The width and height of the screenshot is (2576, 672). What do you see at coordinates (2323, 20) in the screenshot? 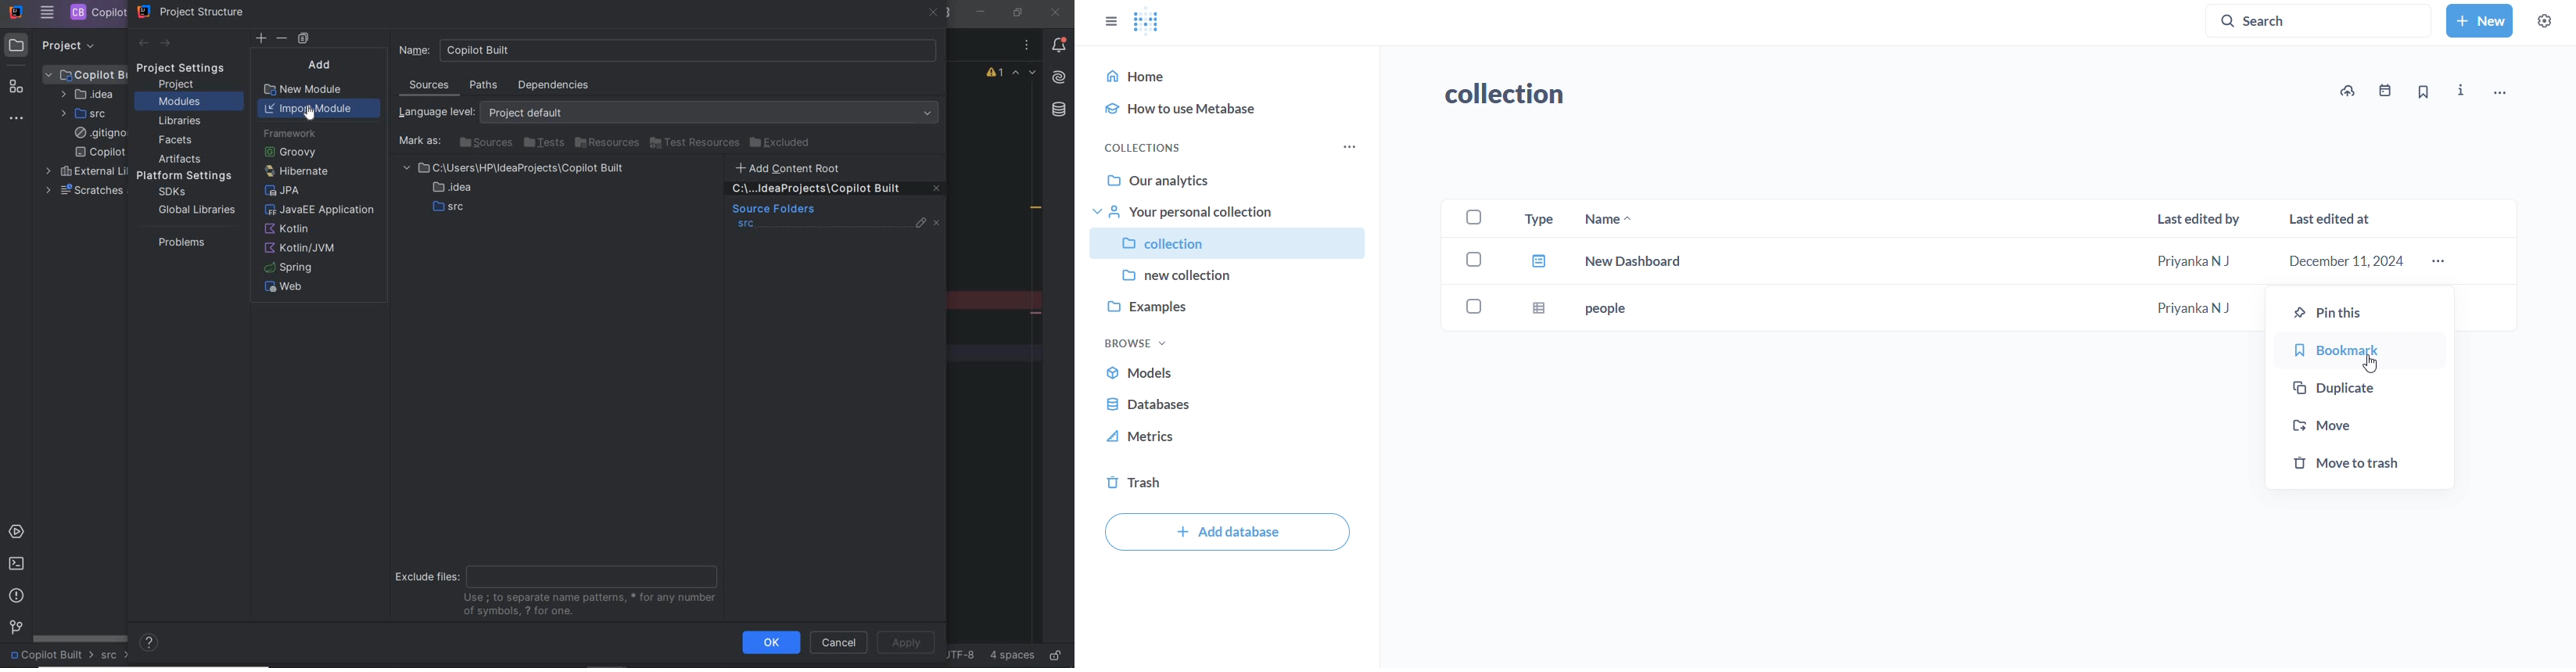
I see `search` at bounding box center [2323, 20].